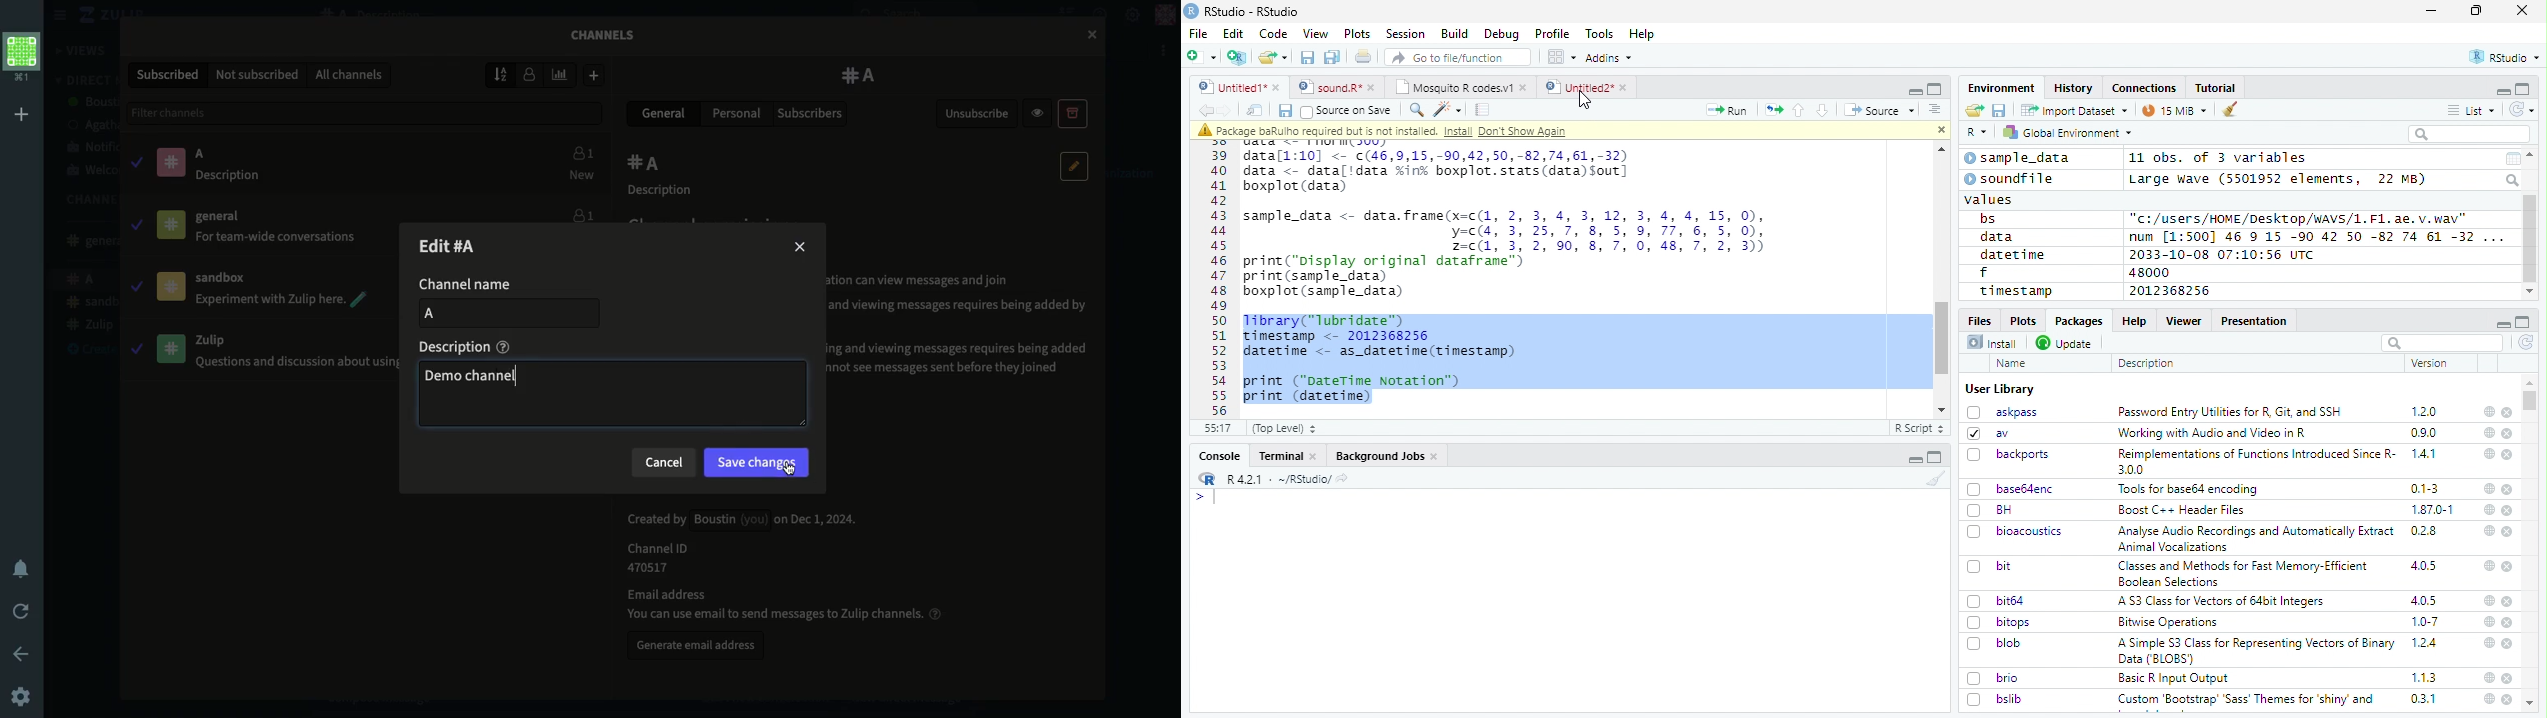  Describe the element at coordinates (2074, 88) in the screenshot. I see `History` at that location.